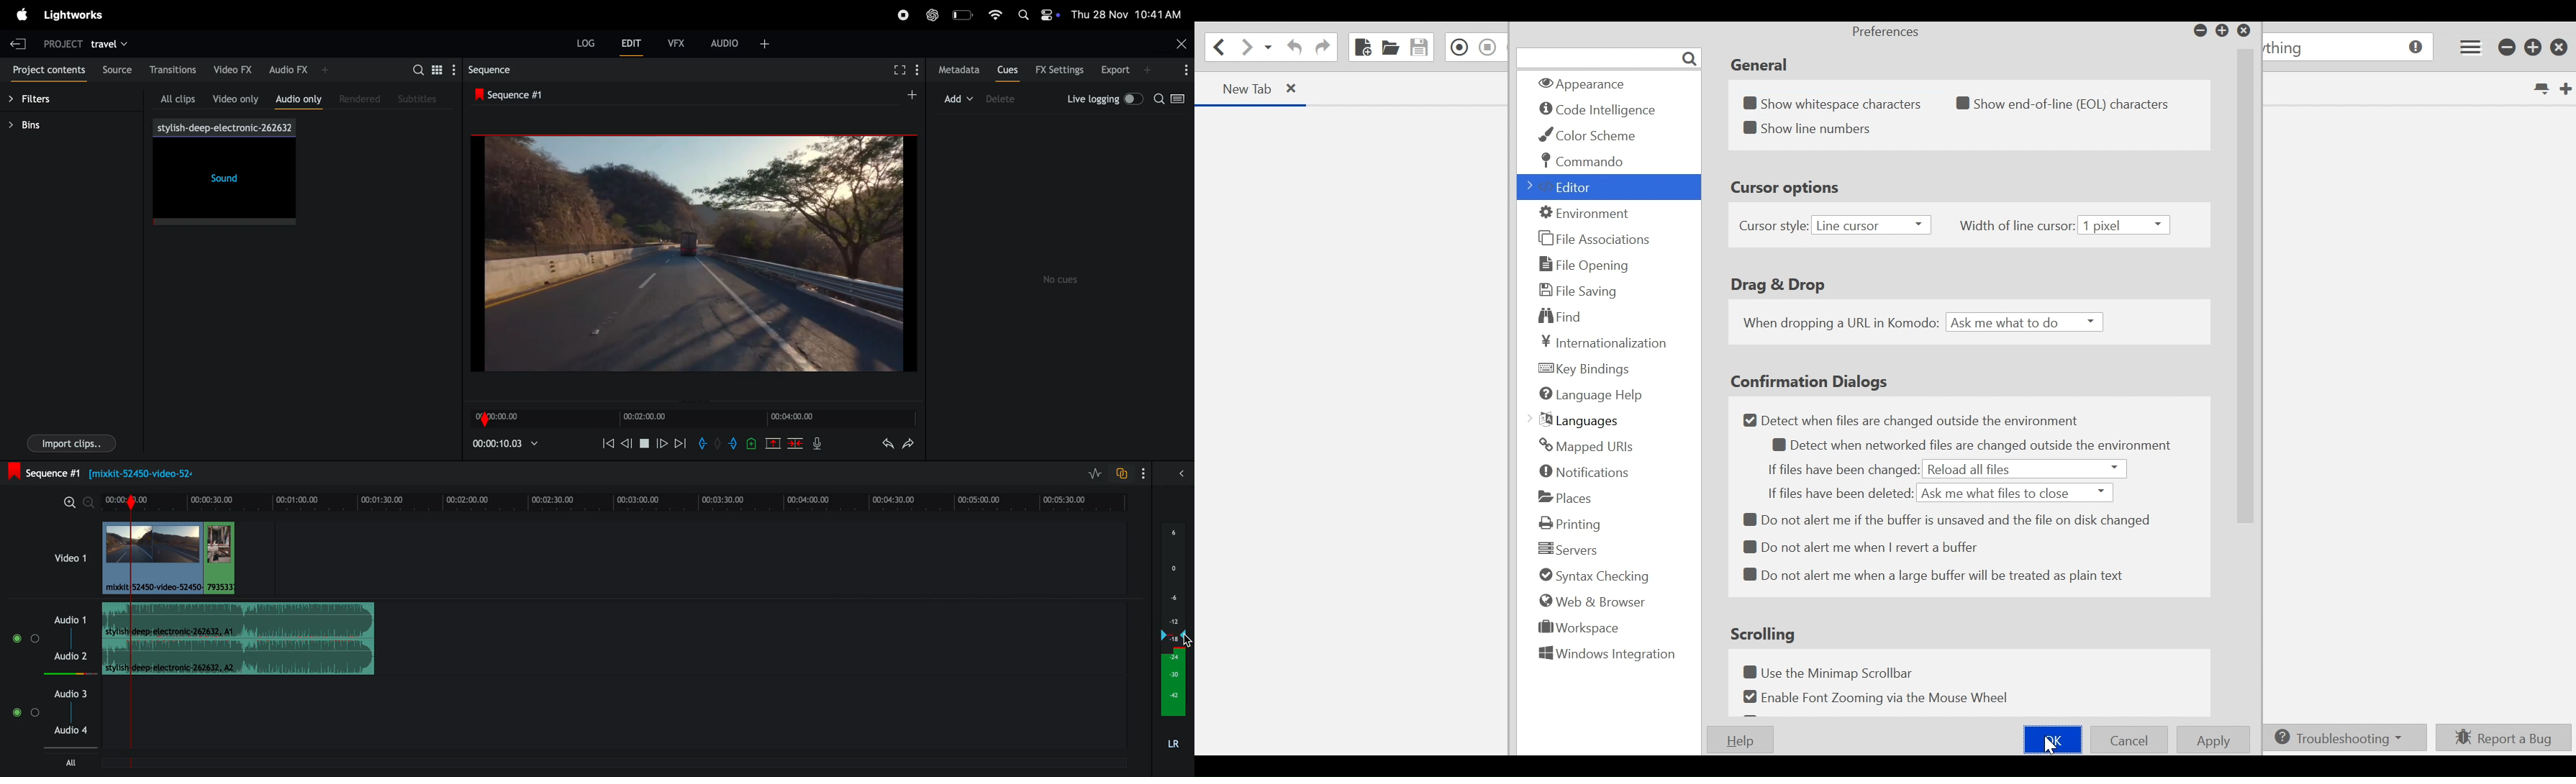  What do you see at coordinates (76, 17) in the screenshot?
I see `light works menu` at bounding box center [76, 17].